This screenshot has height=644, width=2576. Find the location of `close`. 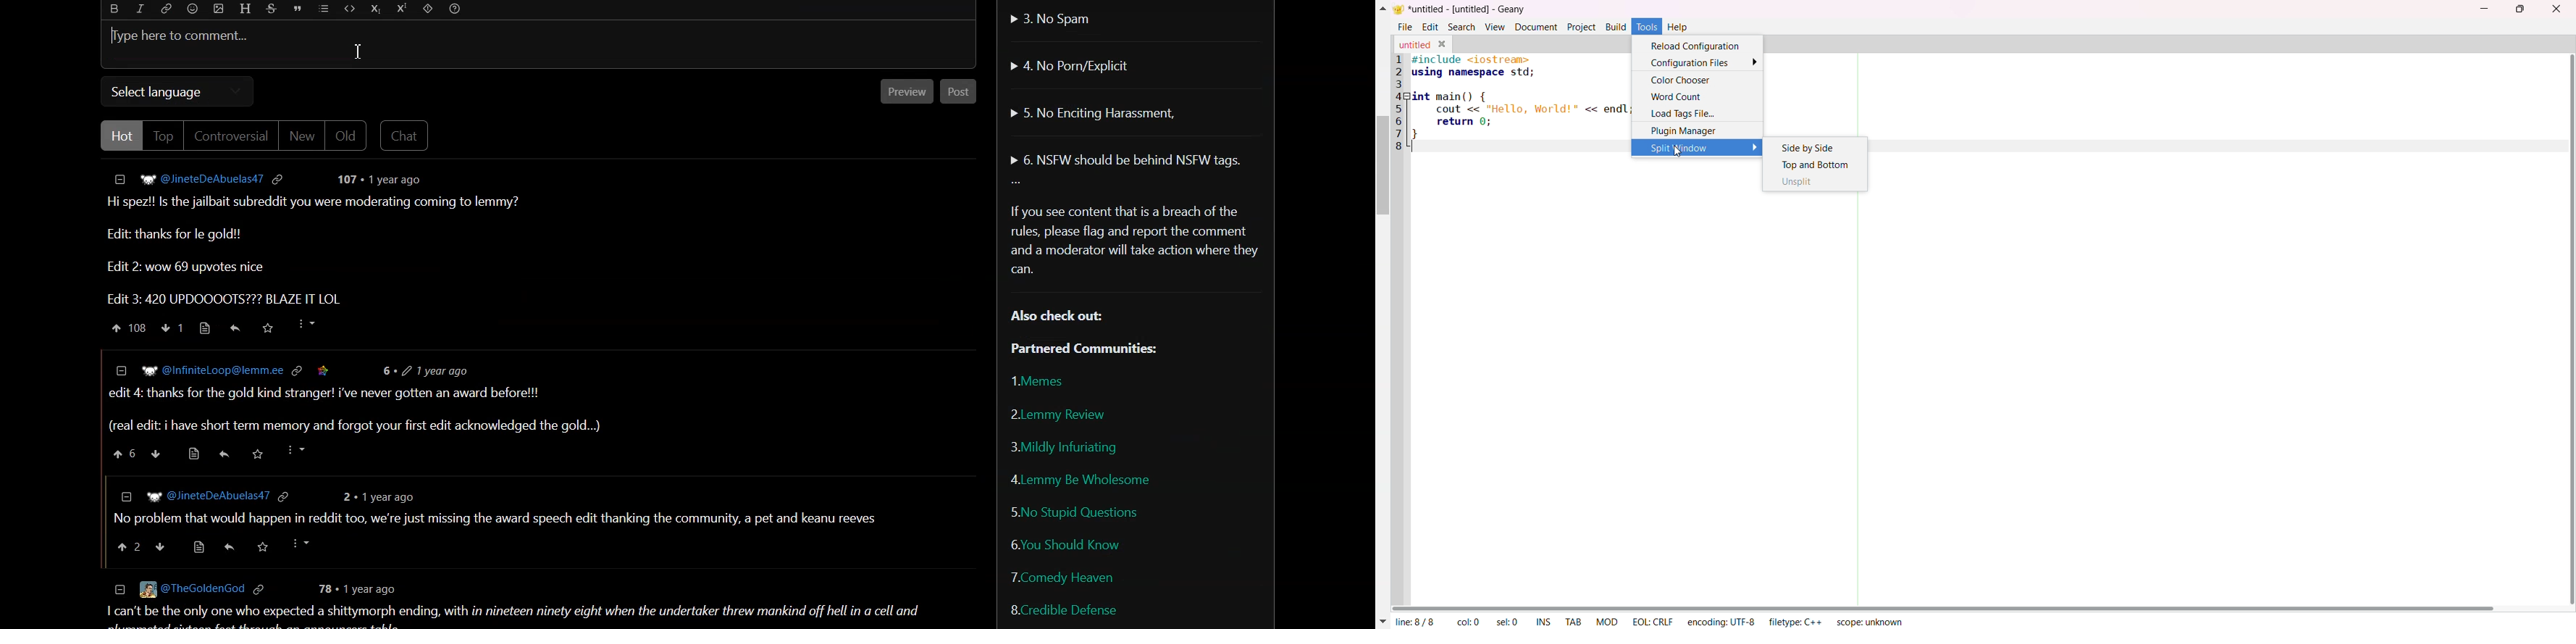

close is located at coordinates (2554, 10).